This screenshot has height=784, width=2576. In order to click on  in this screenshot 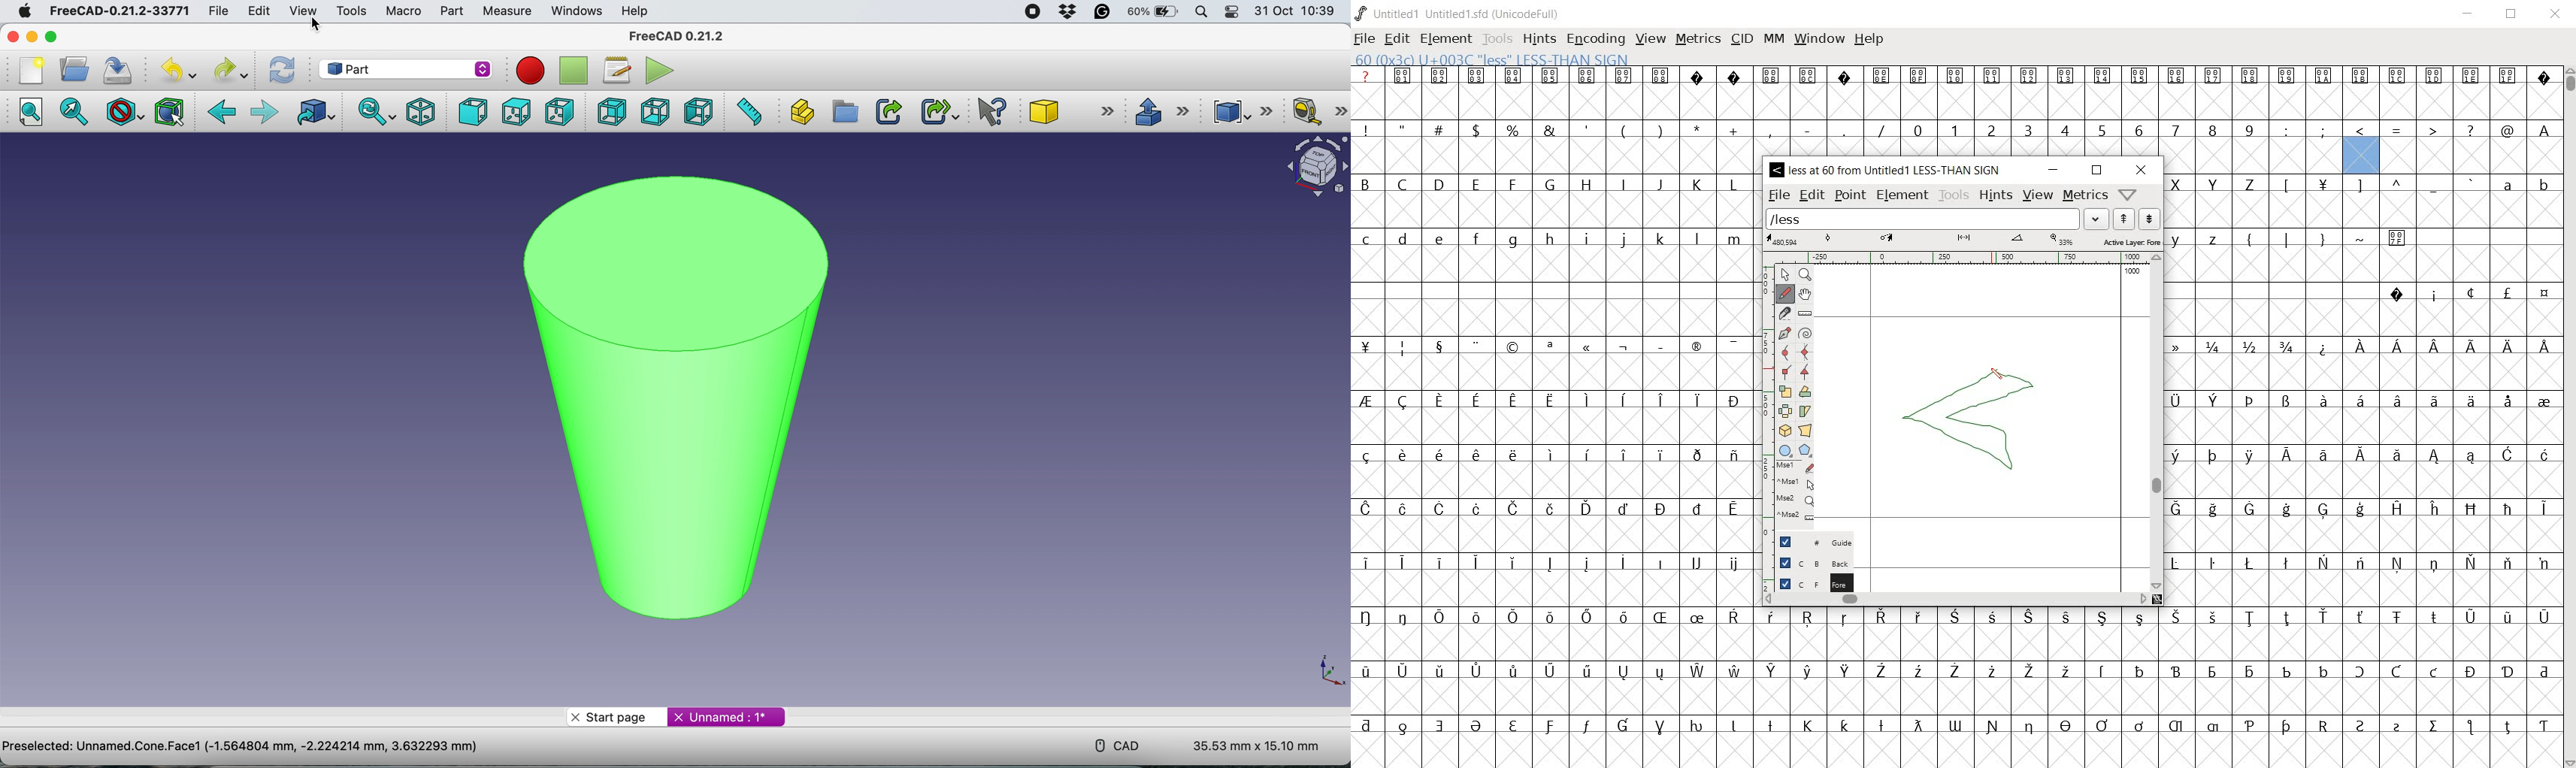, I will do `click(1952, 617)`.